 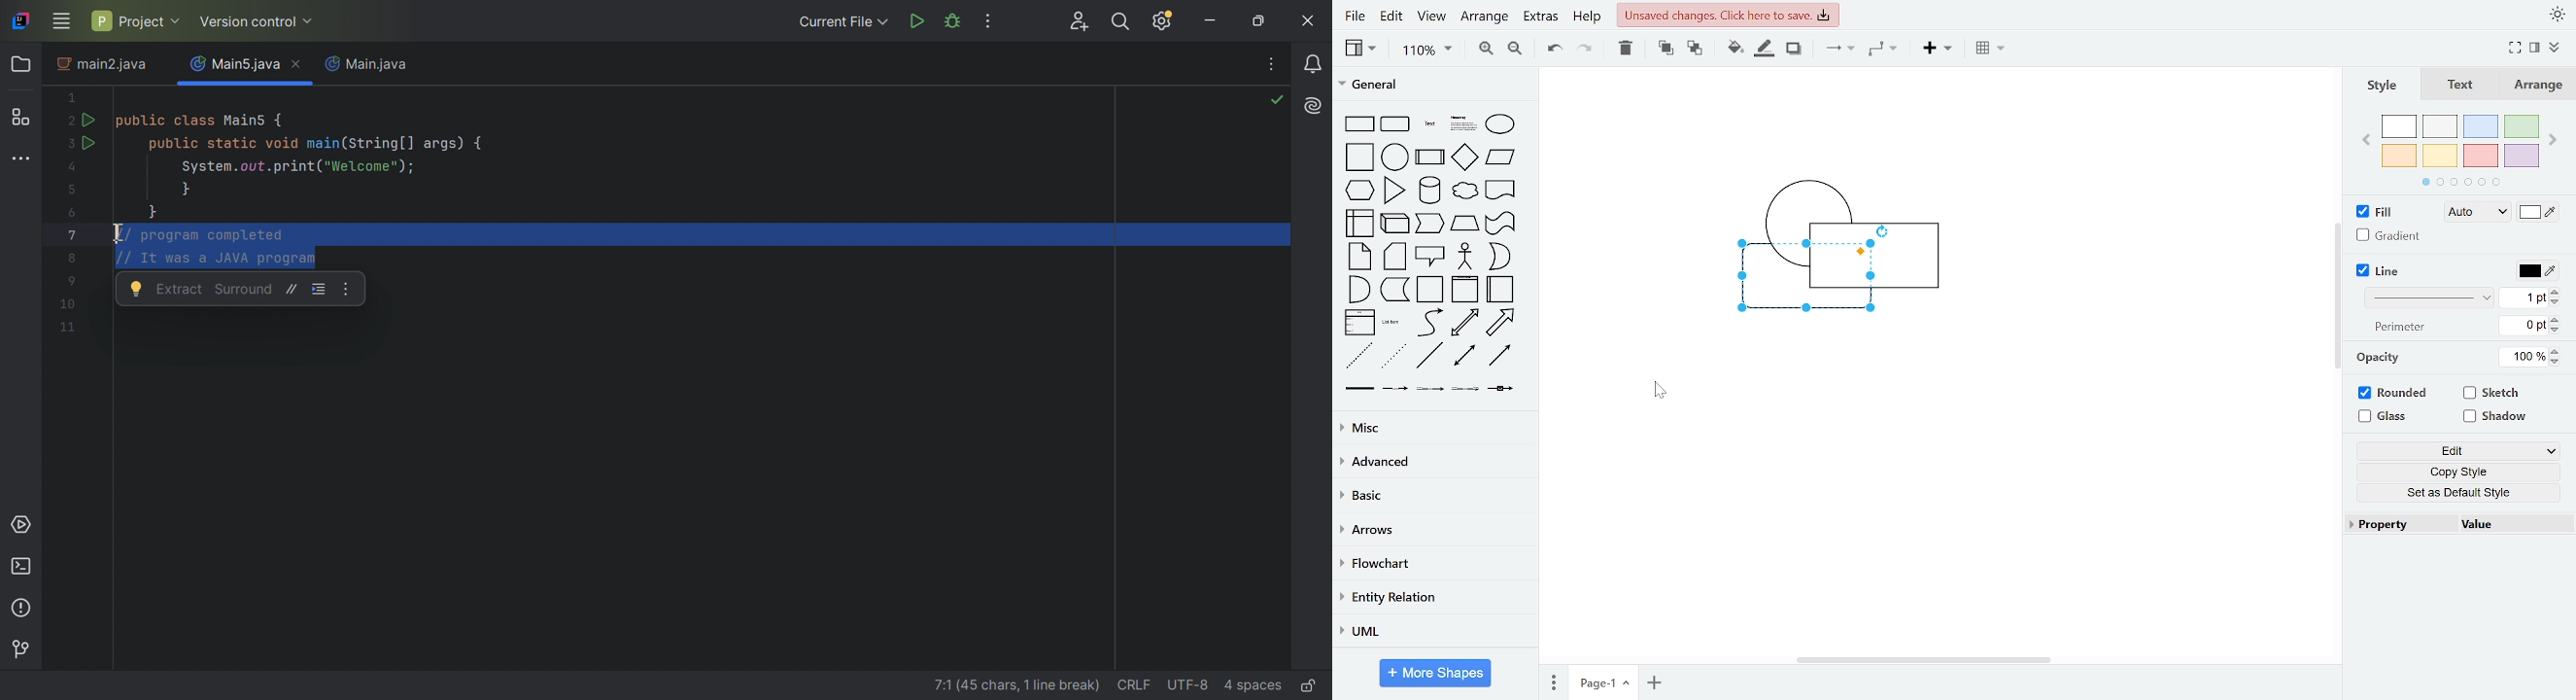 What do you see at coordinates (1361, 158) in the screenshot?
I see `square` at bounding box center [1361, 158].